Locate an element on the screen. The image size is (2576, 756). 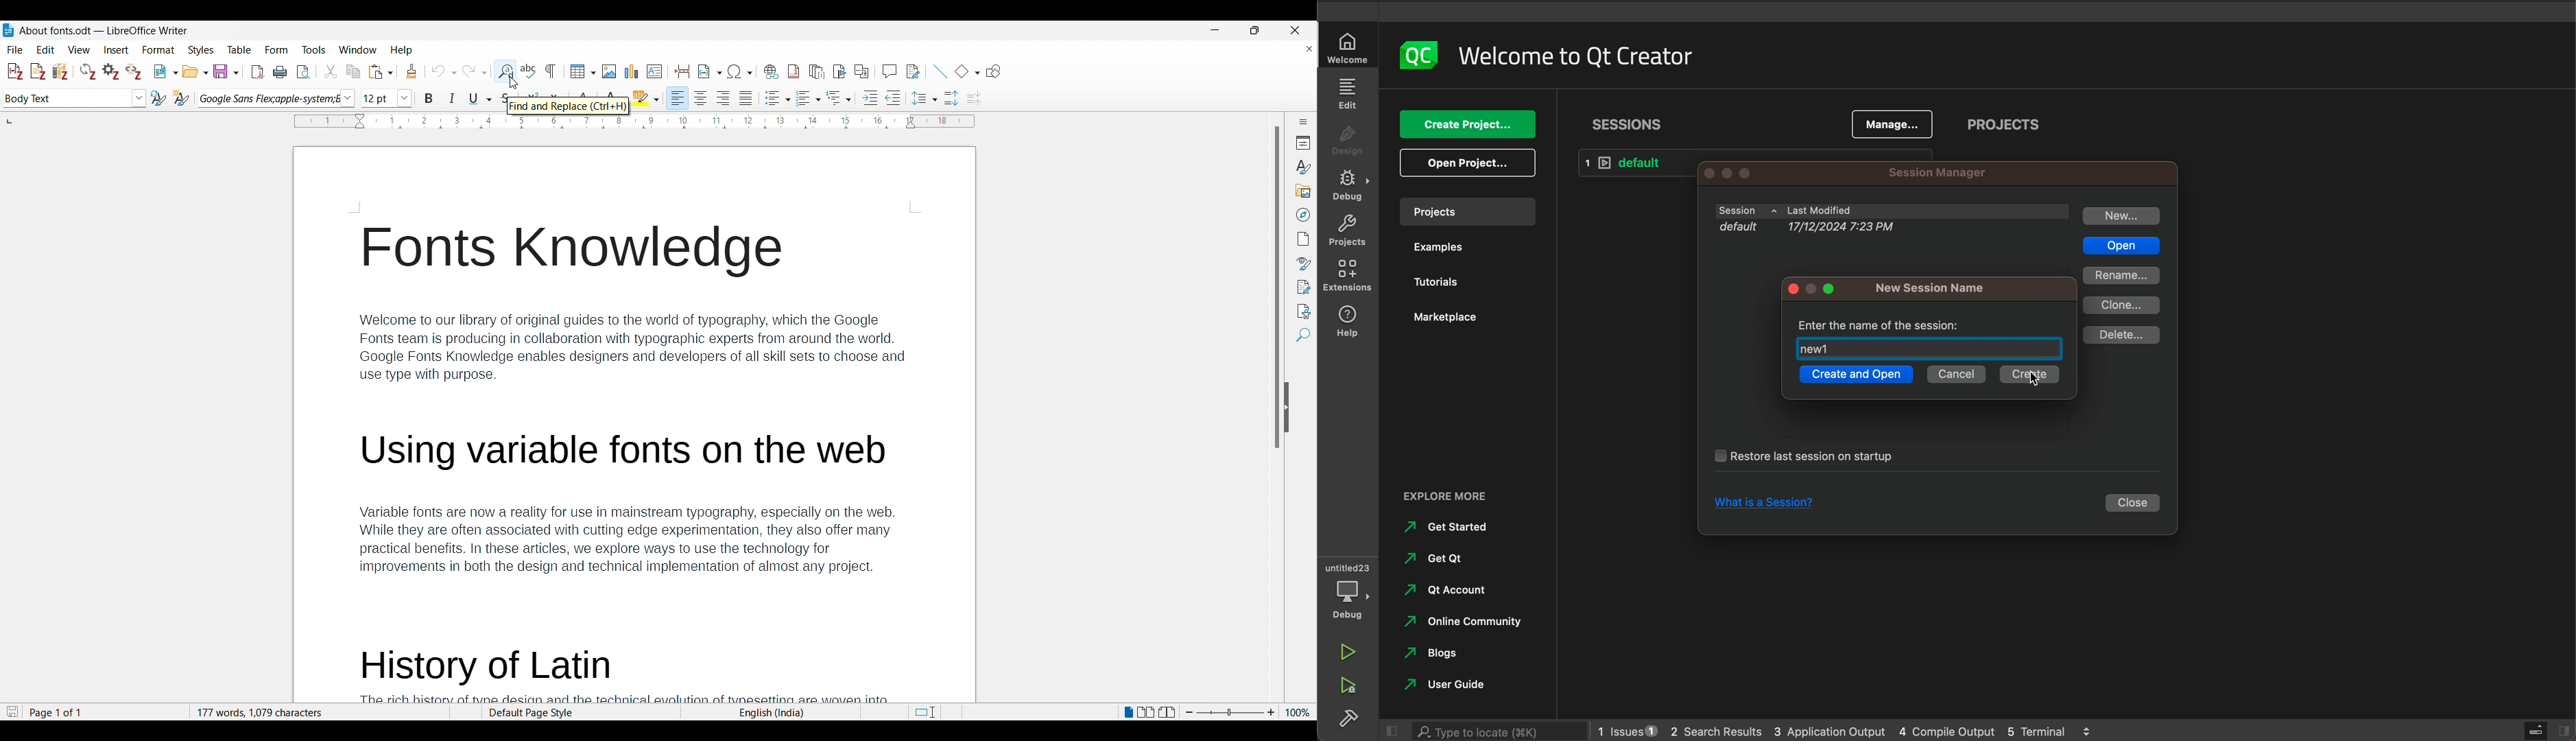
Zoom in is located at coordinates (1272, 713).